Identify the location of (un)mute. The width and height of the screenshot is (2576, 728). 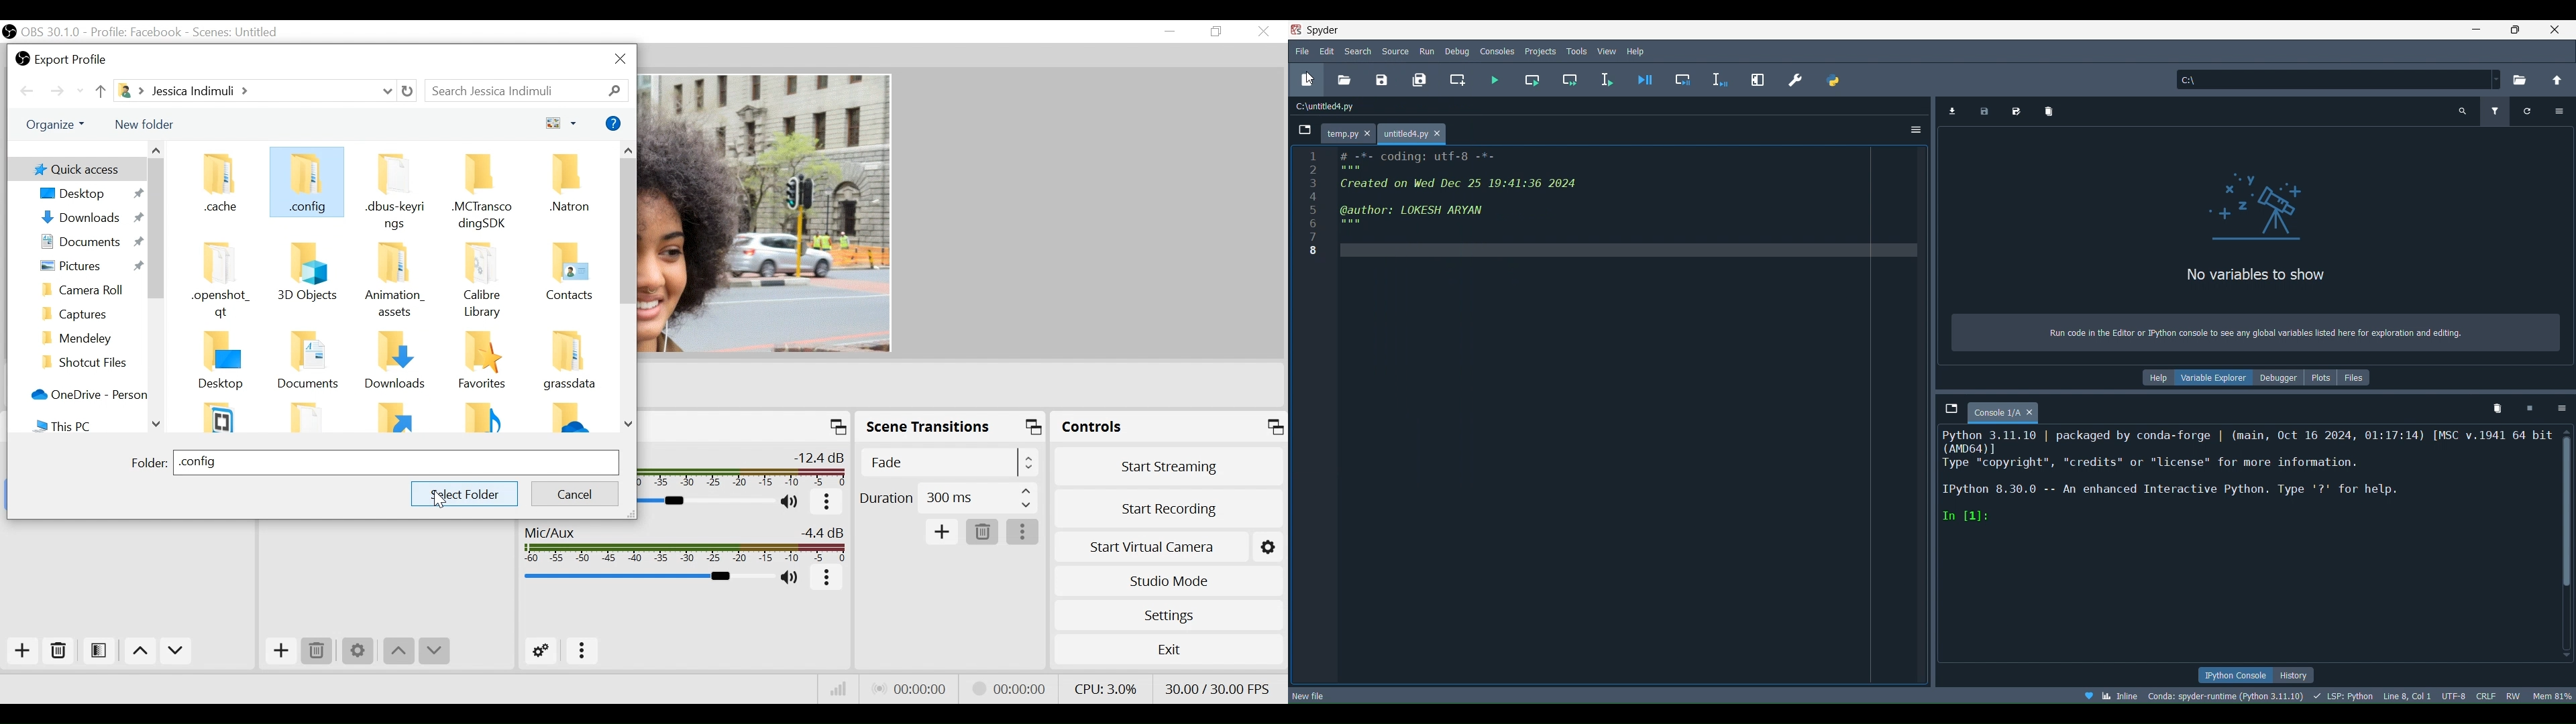
(794, 503).